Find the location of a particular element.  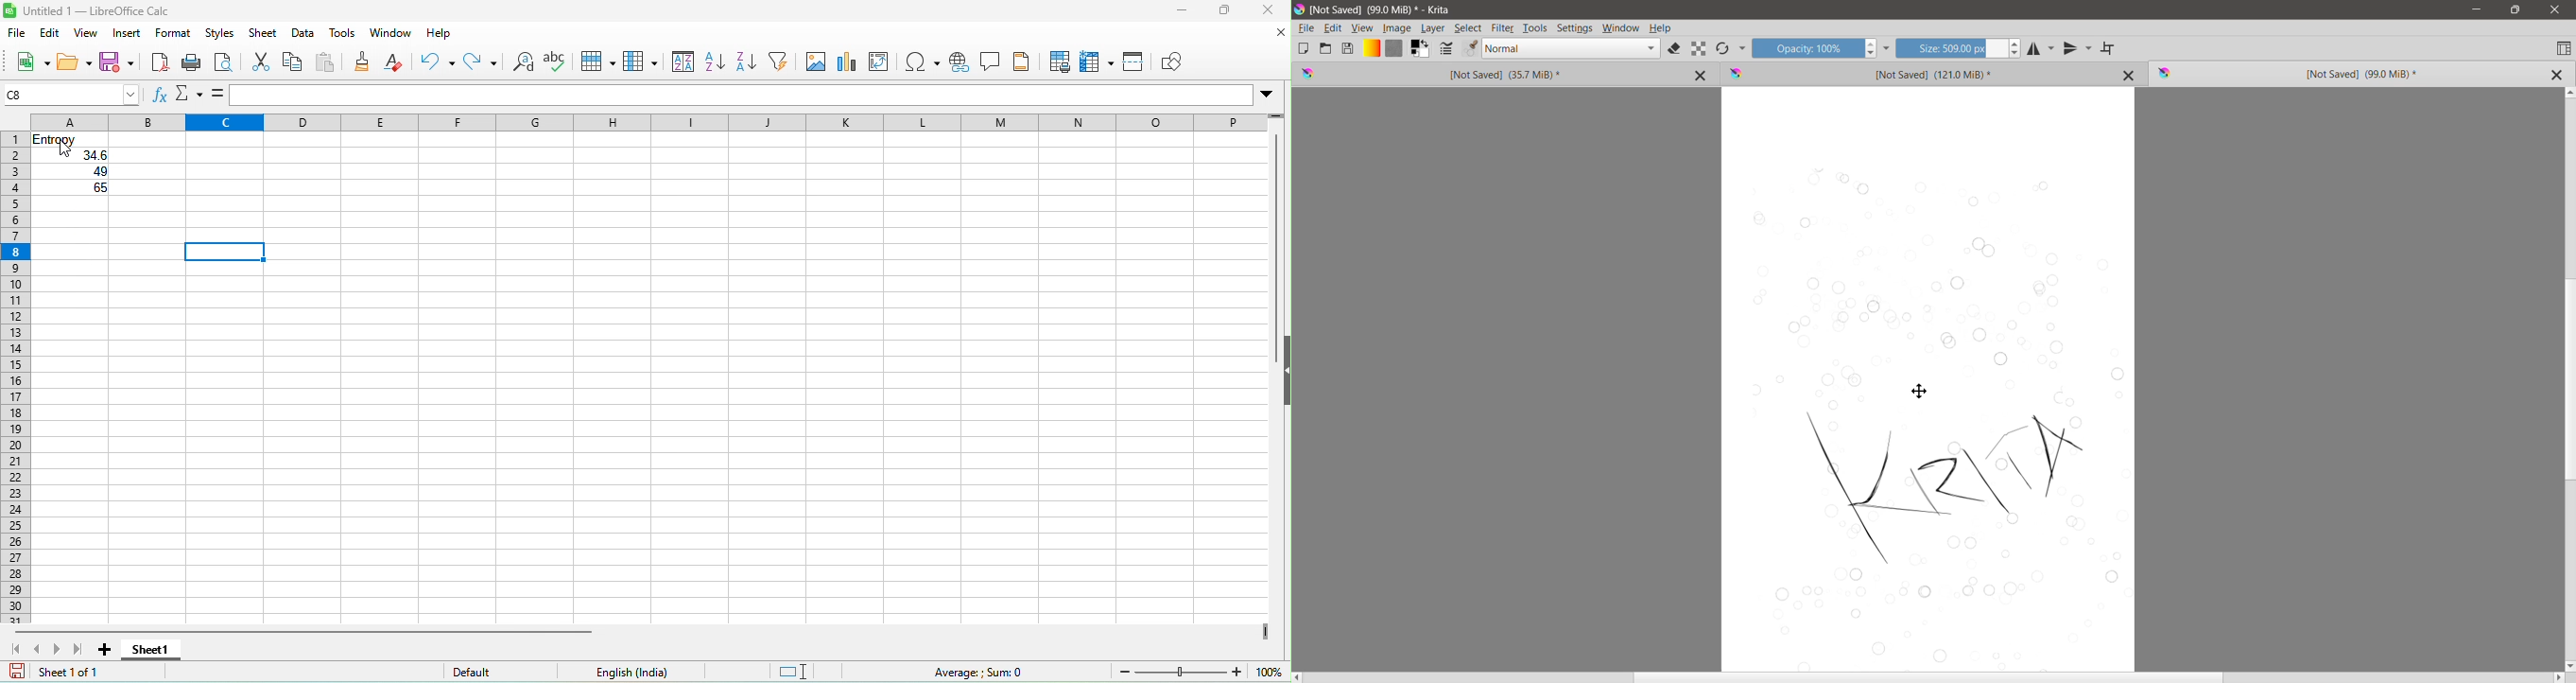

Help is located at coordinates (1660, 29).